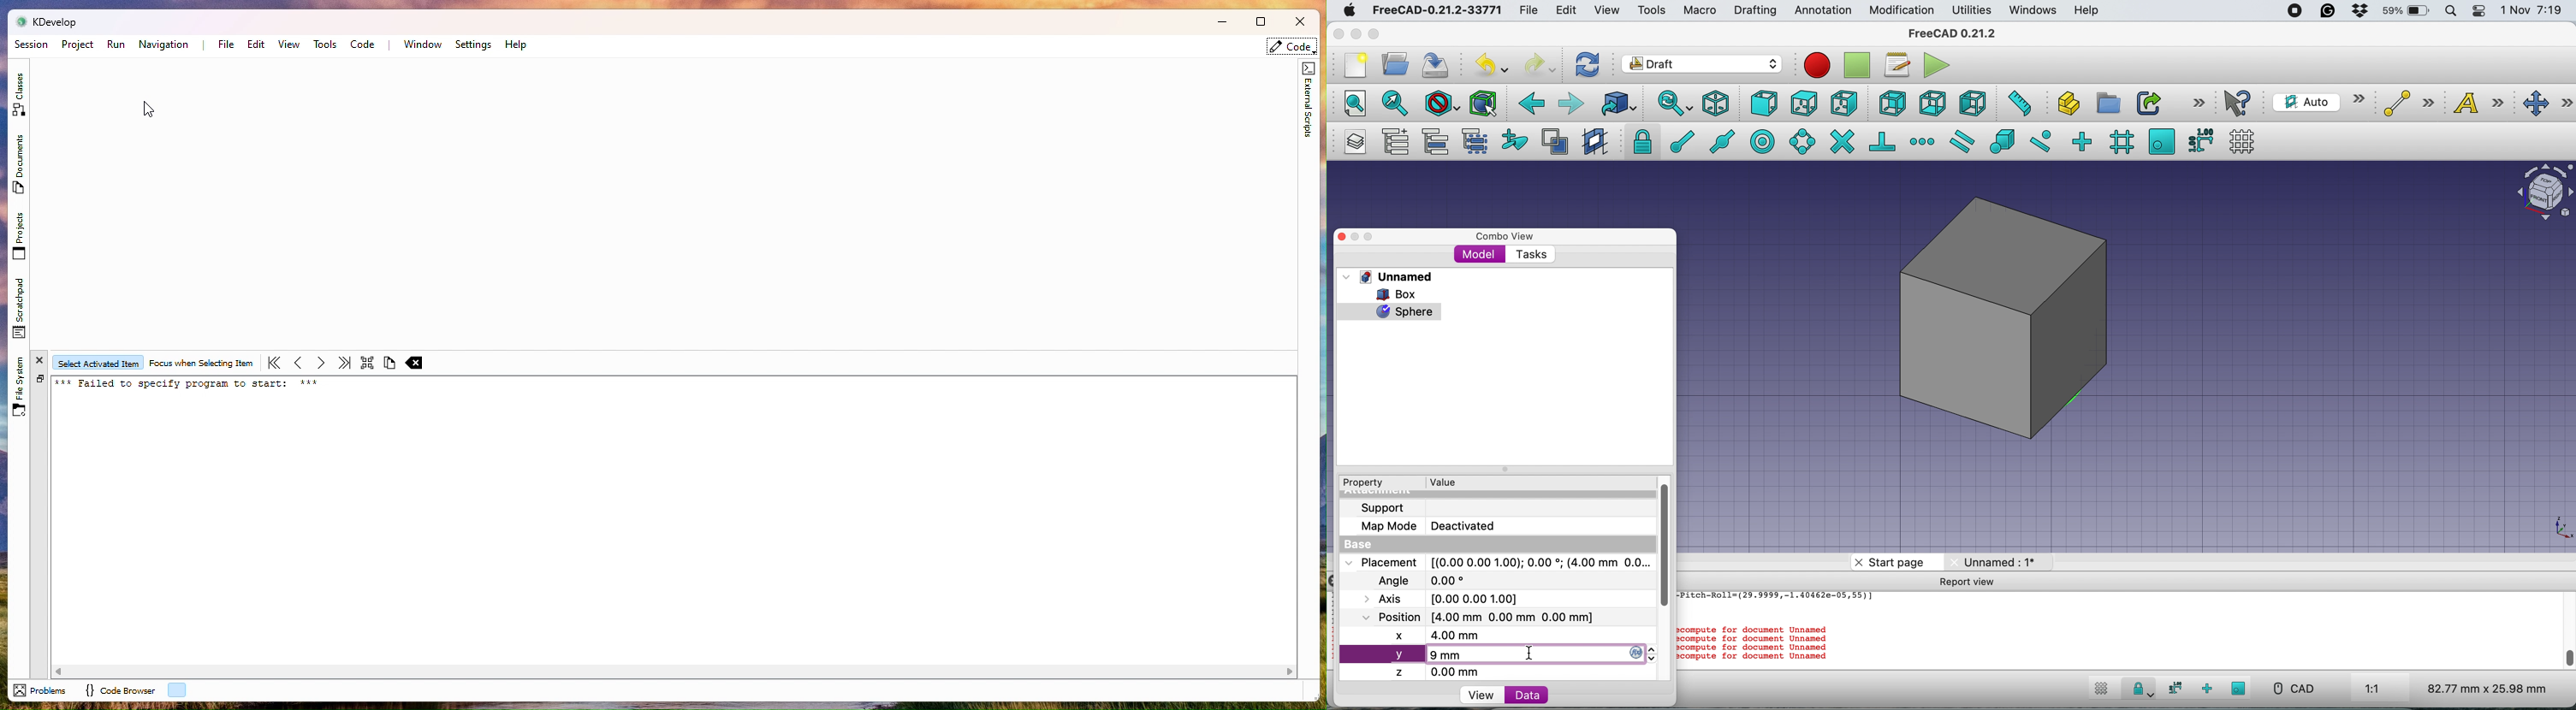  What do you see at coordinates (2543, 190) in the screenshot?
I see `object intersection` at bounding box center [2543, 190].